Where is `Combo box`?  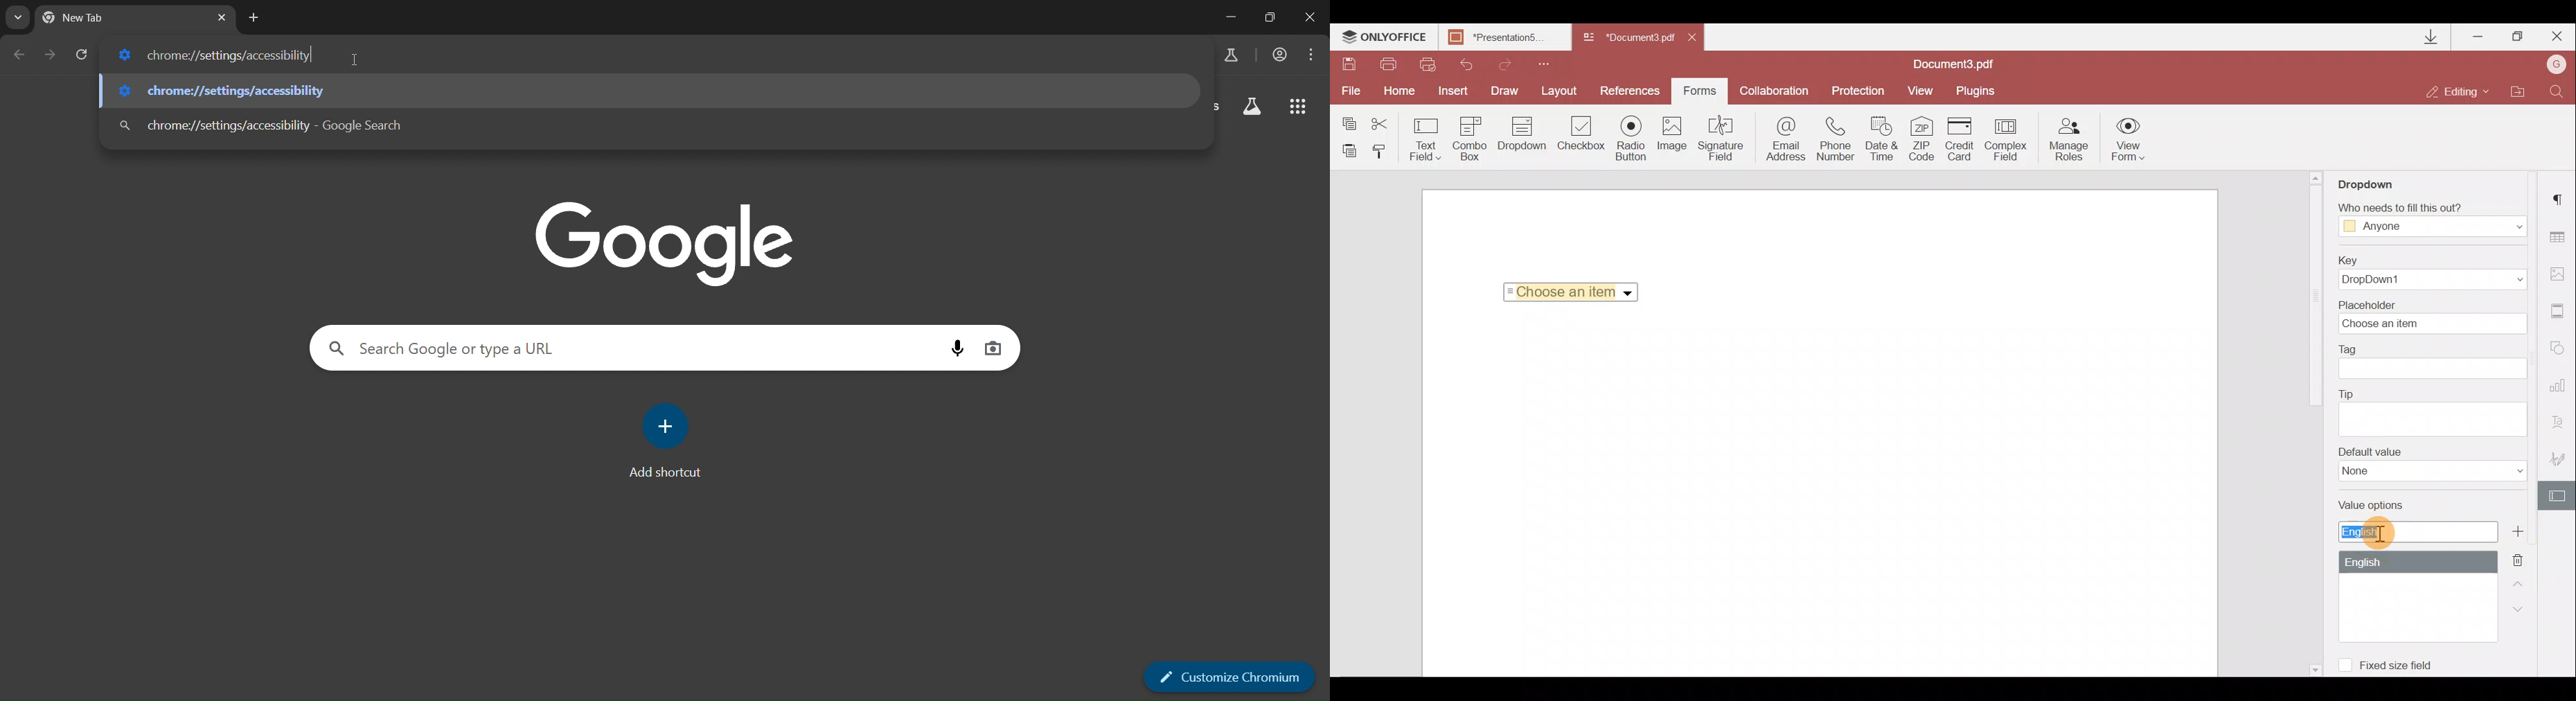
Combo box is located at coordinates (1470, 136).